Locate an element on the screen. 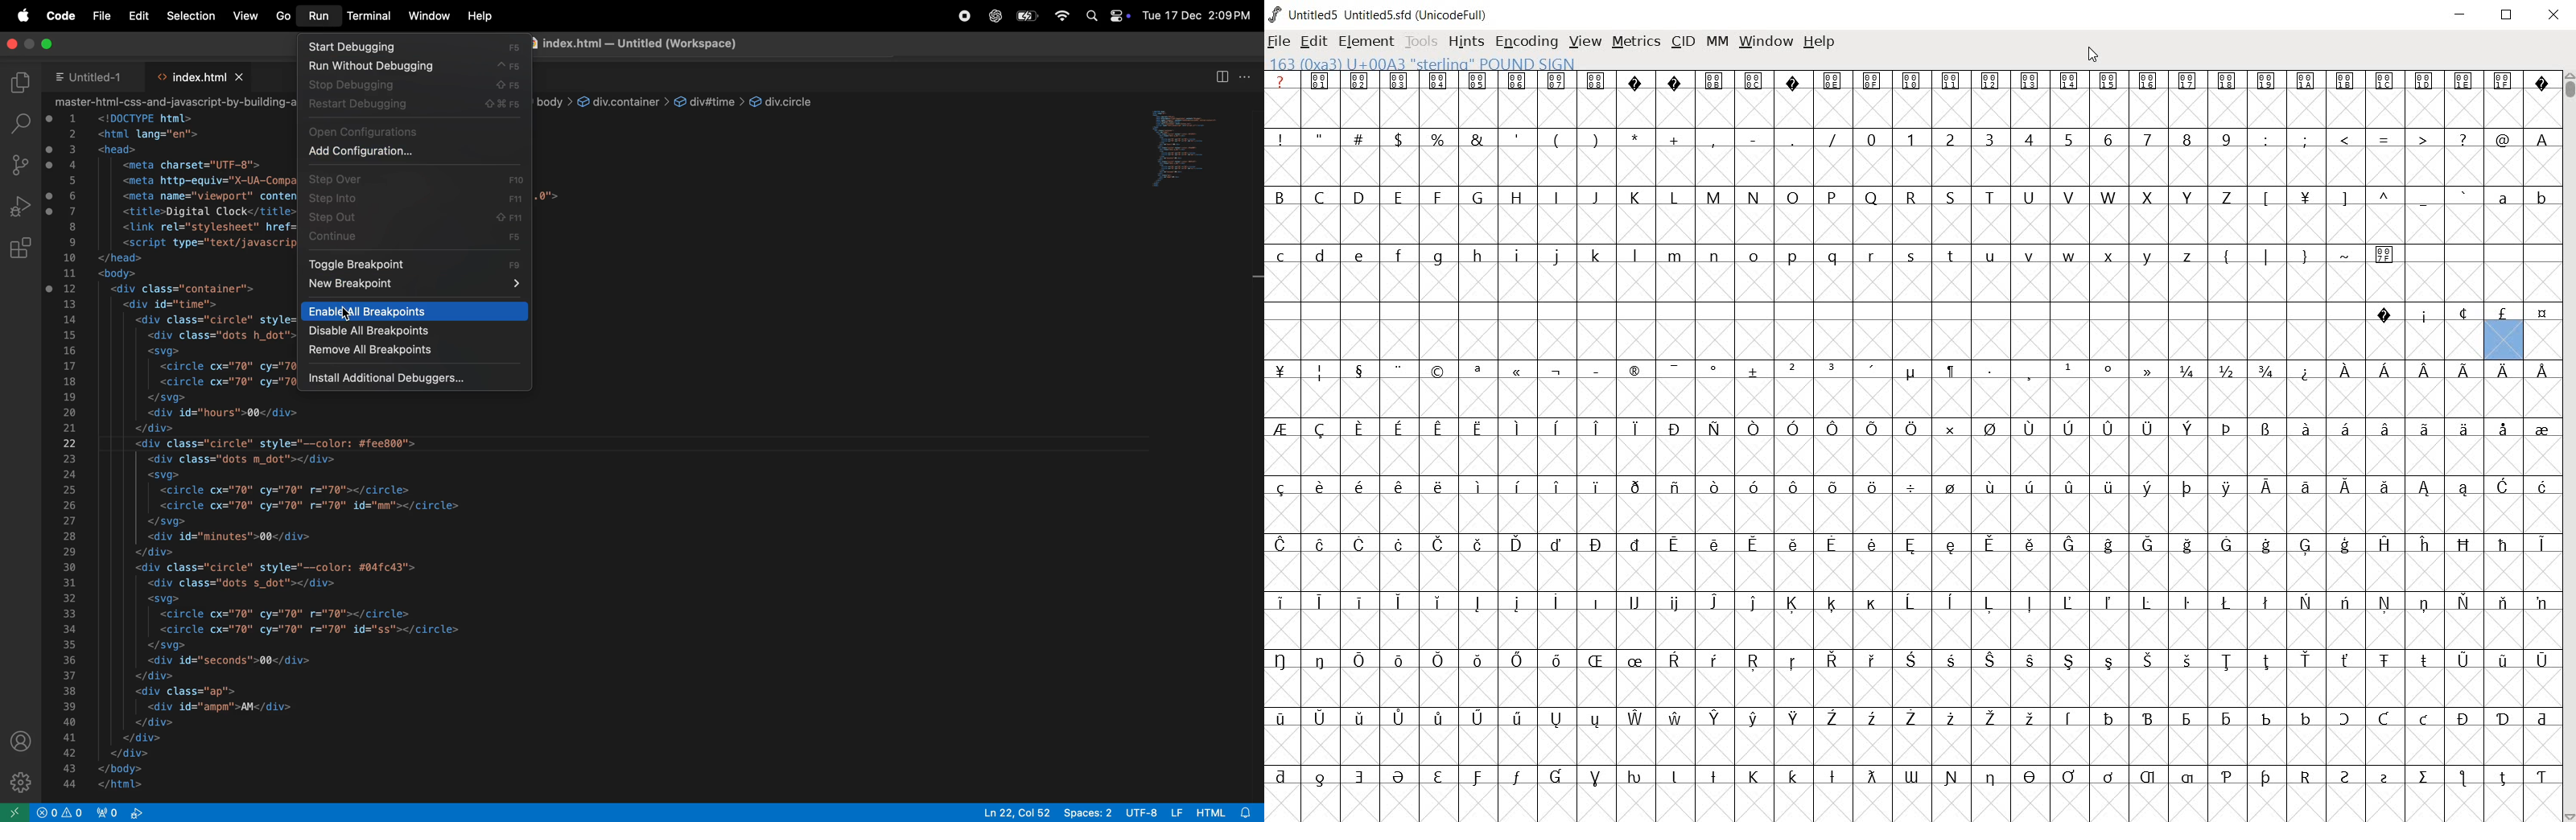 The height and width of the screenshot is (840, 2576). Symbol is located at coordinates (2268, 81).